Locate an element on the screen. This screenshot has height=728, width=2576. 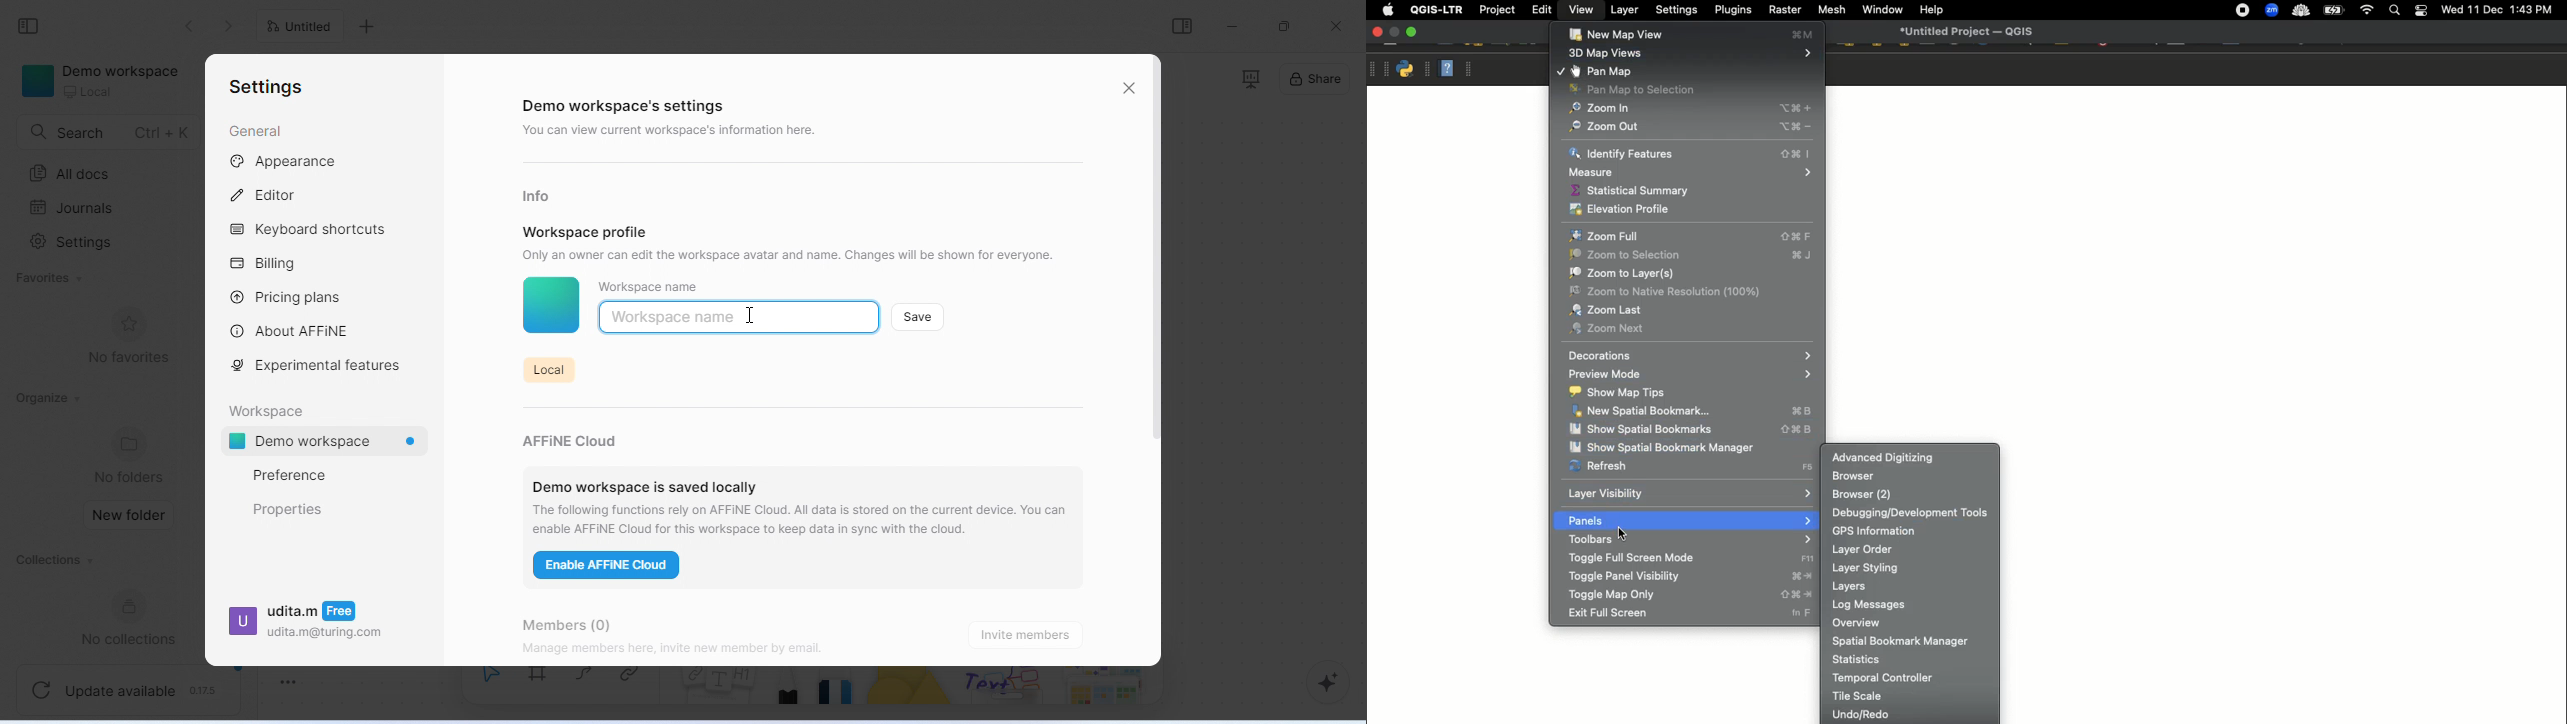
demo workspace's settings is located at coordinates (628, 107).